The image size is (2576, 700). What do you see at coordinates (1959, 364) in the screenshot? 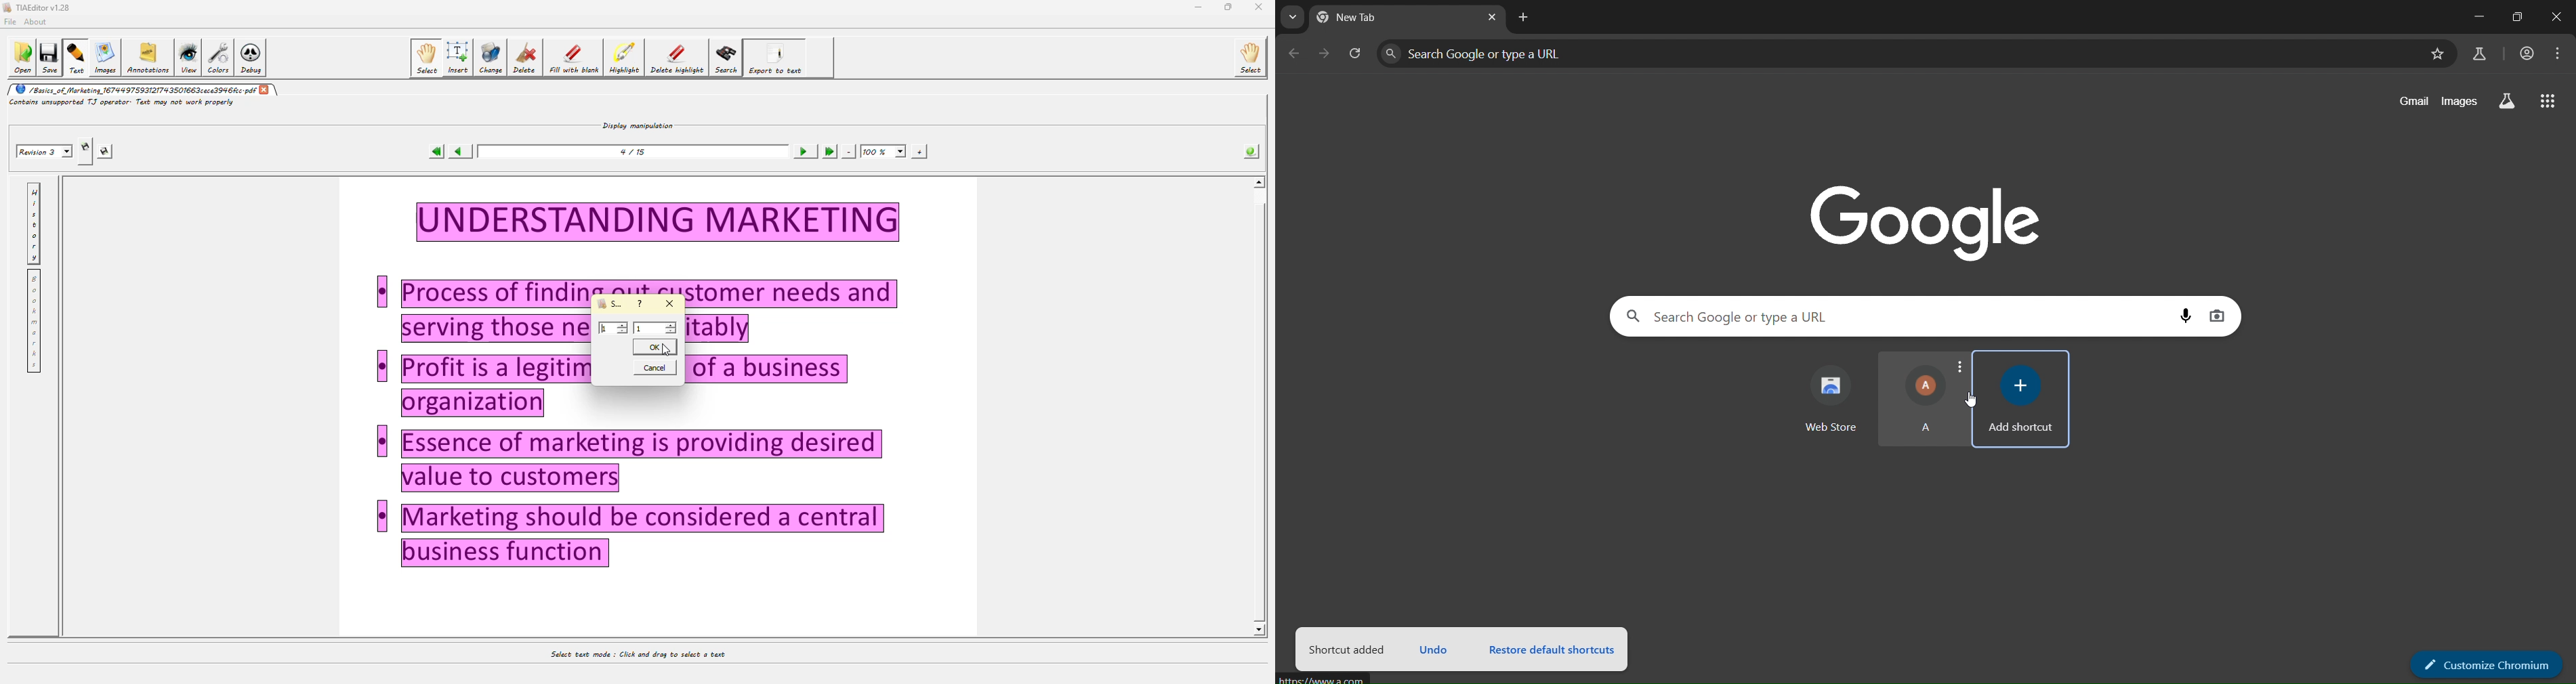
I see `options` at bounding box center [1959, 364].